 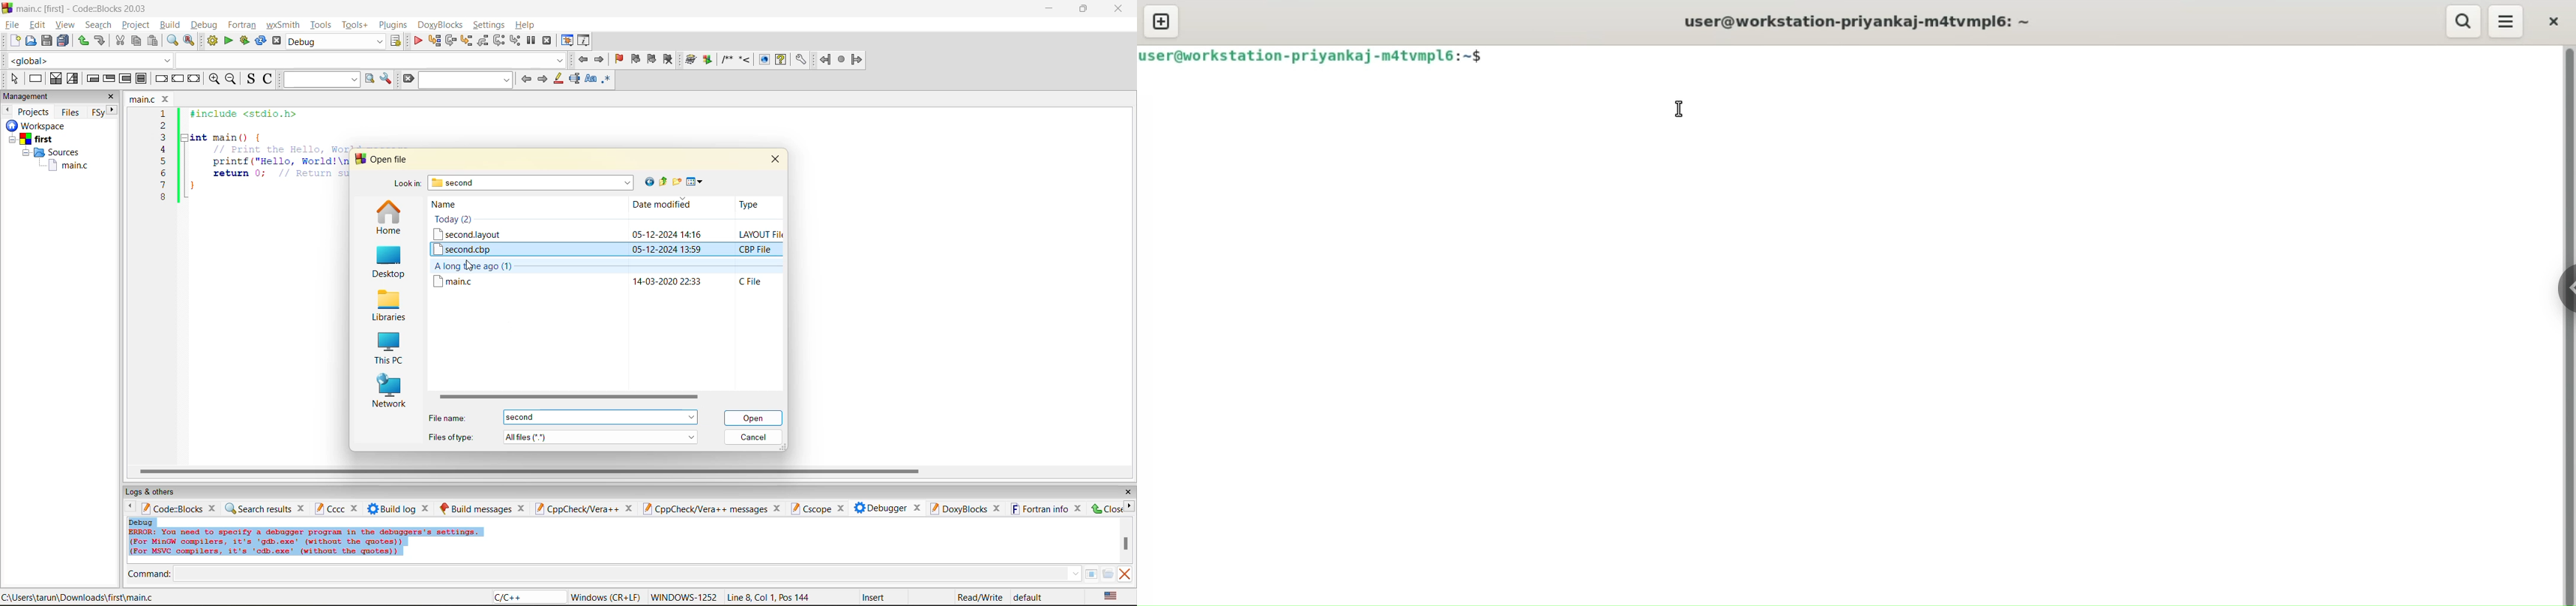 I want to click on second.layout file, so click(x=468, y=234).